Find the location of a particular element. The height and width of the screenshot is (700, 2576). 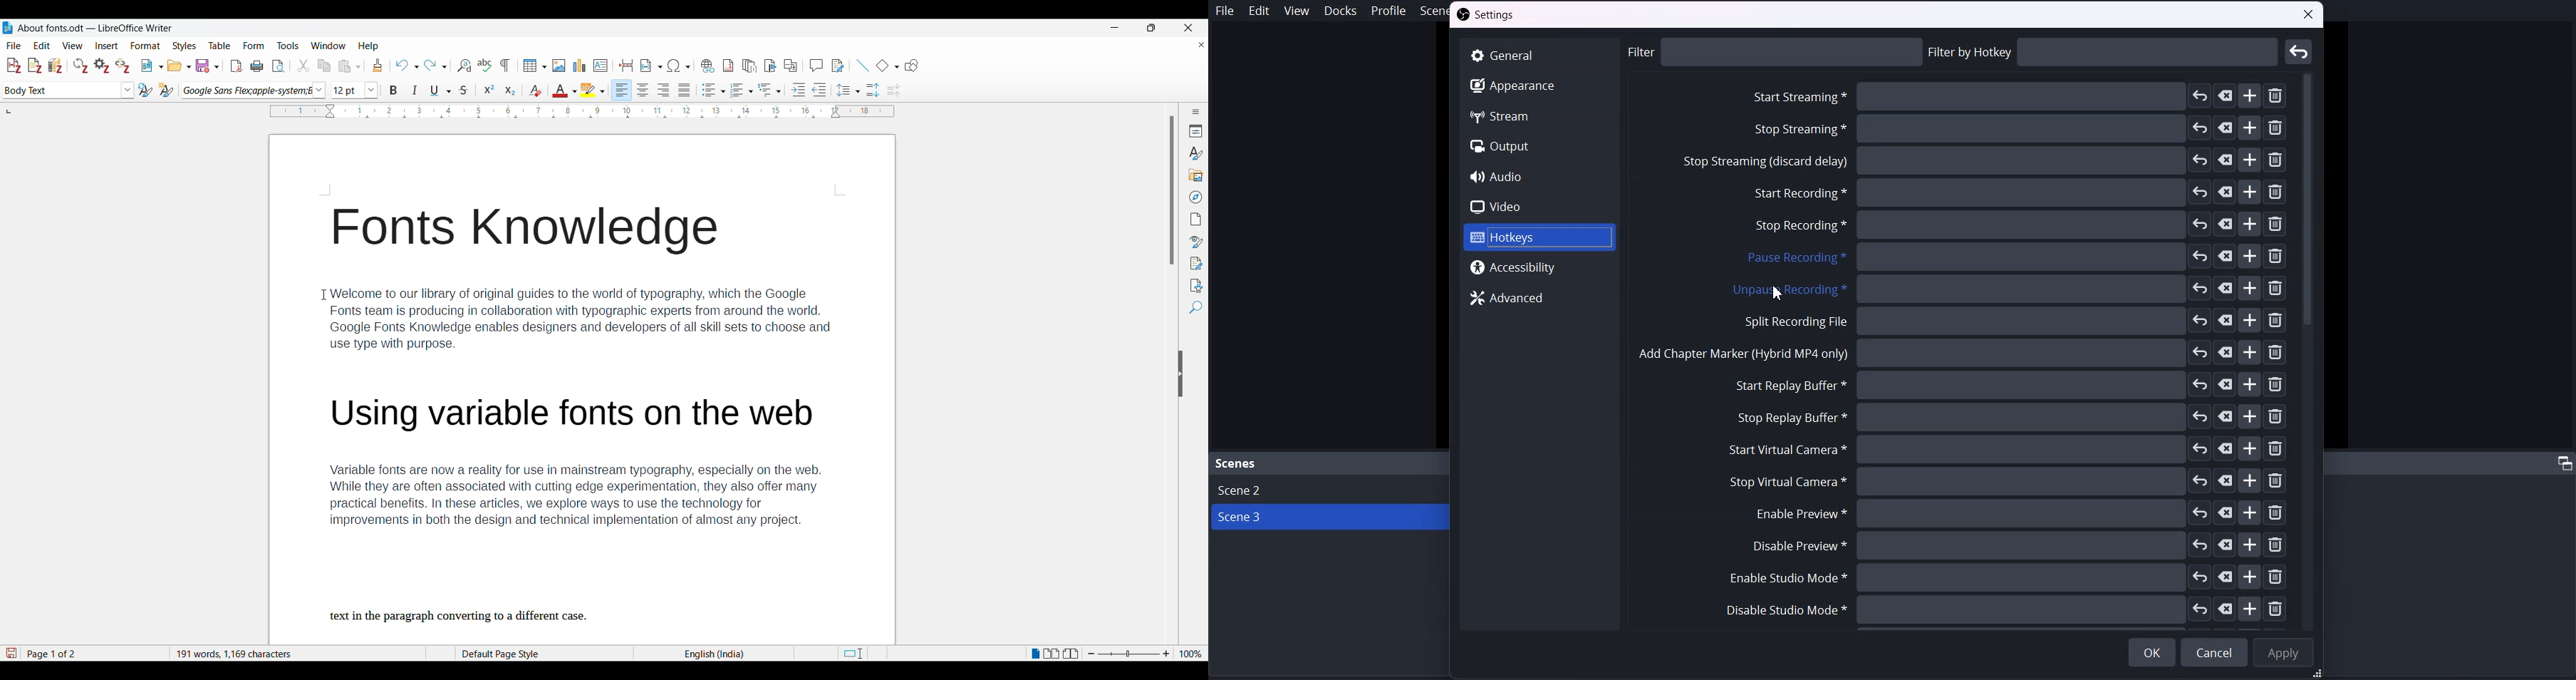

Current page out of total pages is located at coordinates (53, 654).